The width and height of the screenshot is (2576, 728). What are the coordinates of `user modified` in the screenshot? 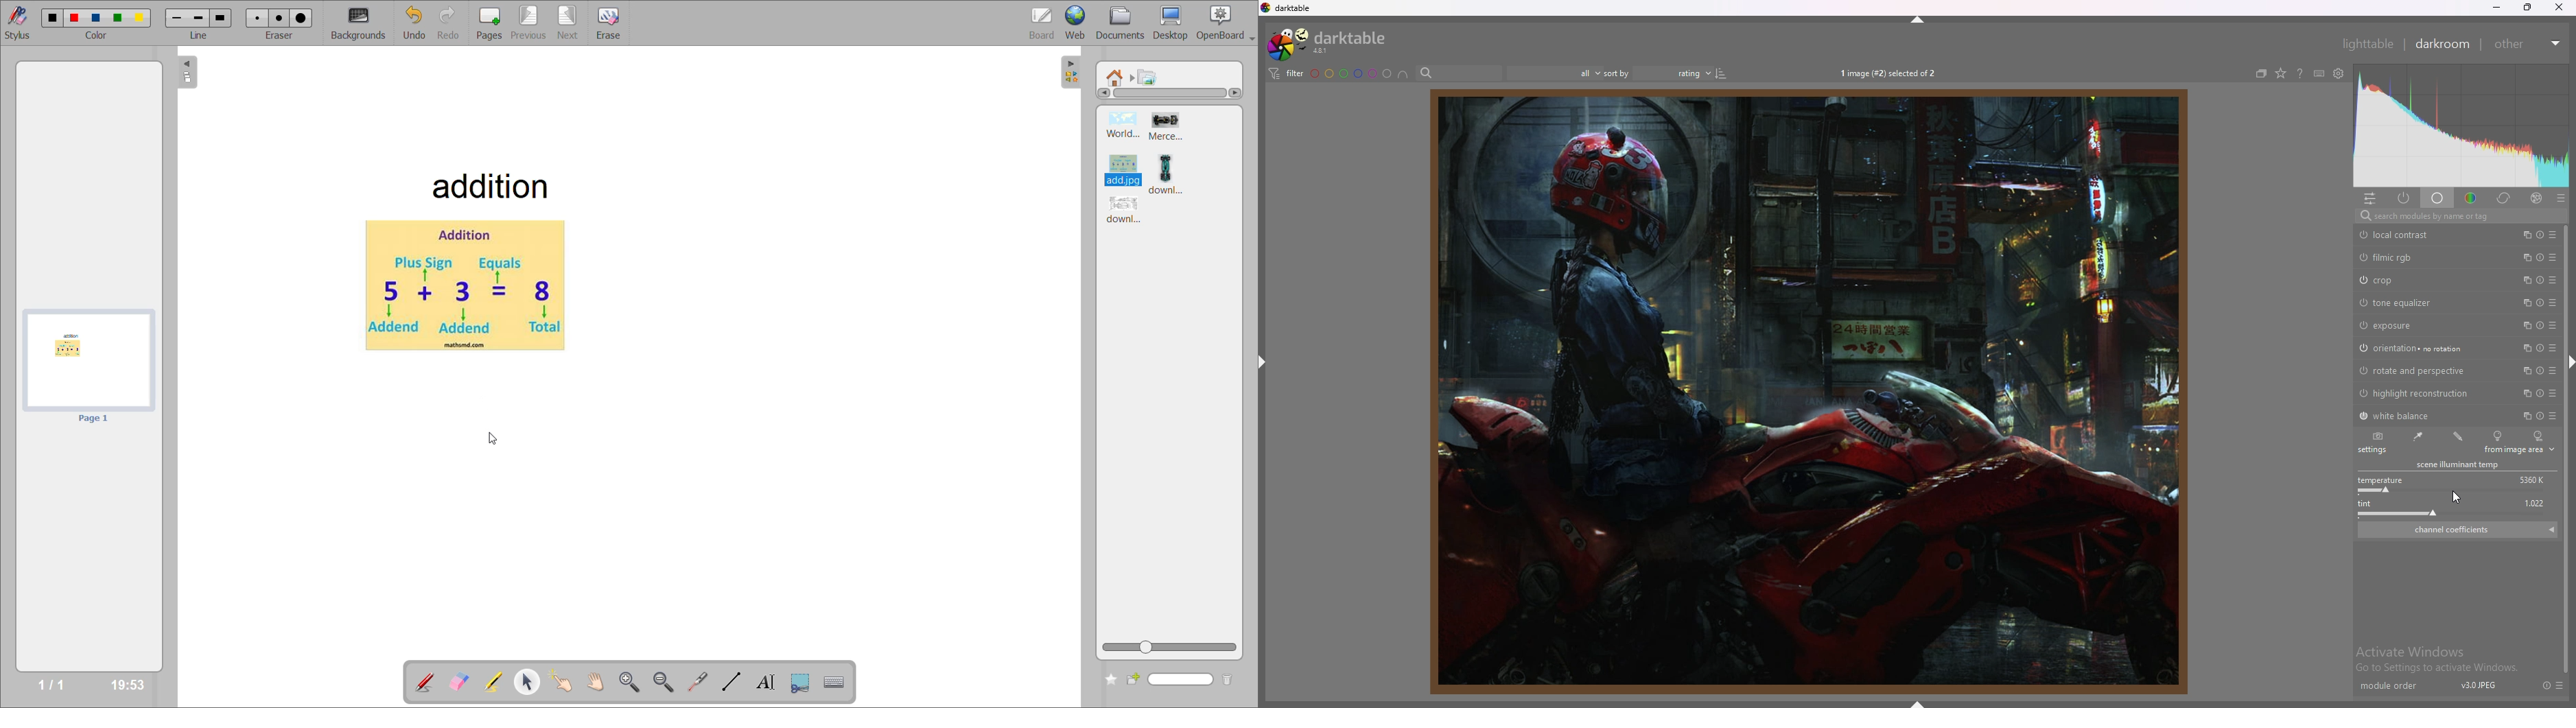 It's located at (2458, 436).